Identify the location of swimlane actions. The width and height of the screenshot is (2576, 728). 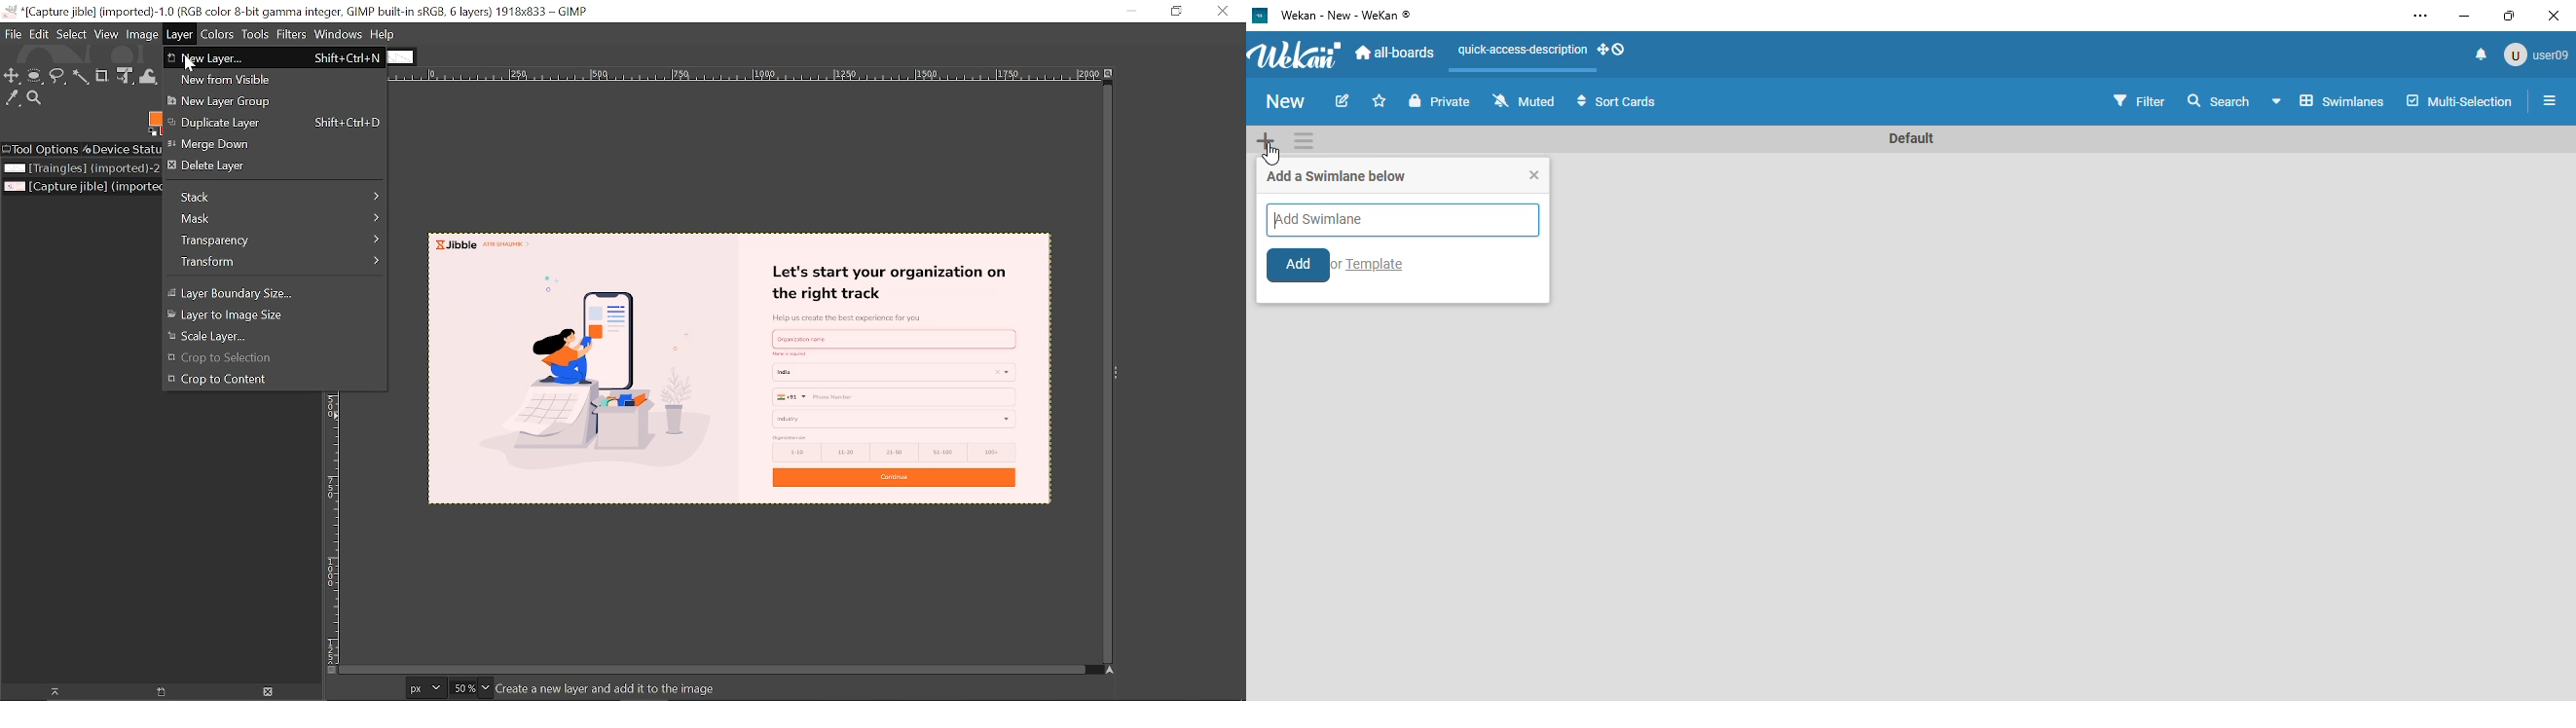
(1304, 141).